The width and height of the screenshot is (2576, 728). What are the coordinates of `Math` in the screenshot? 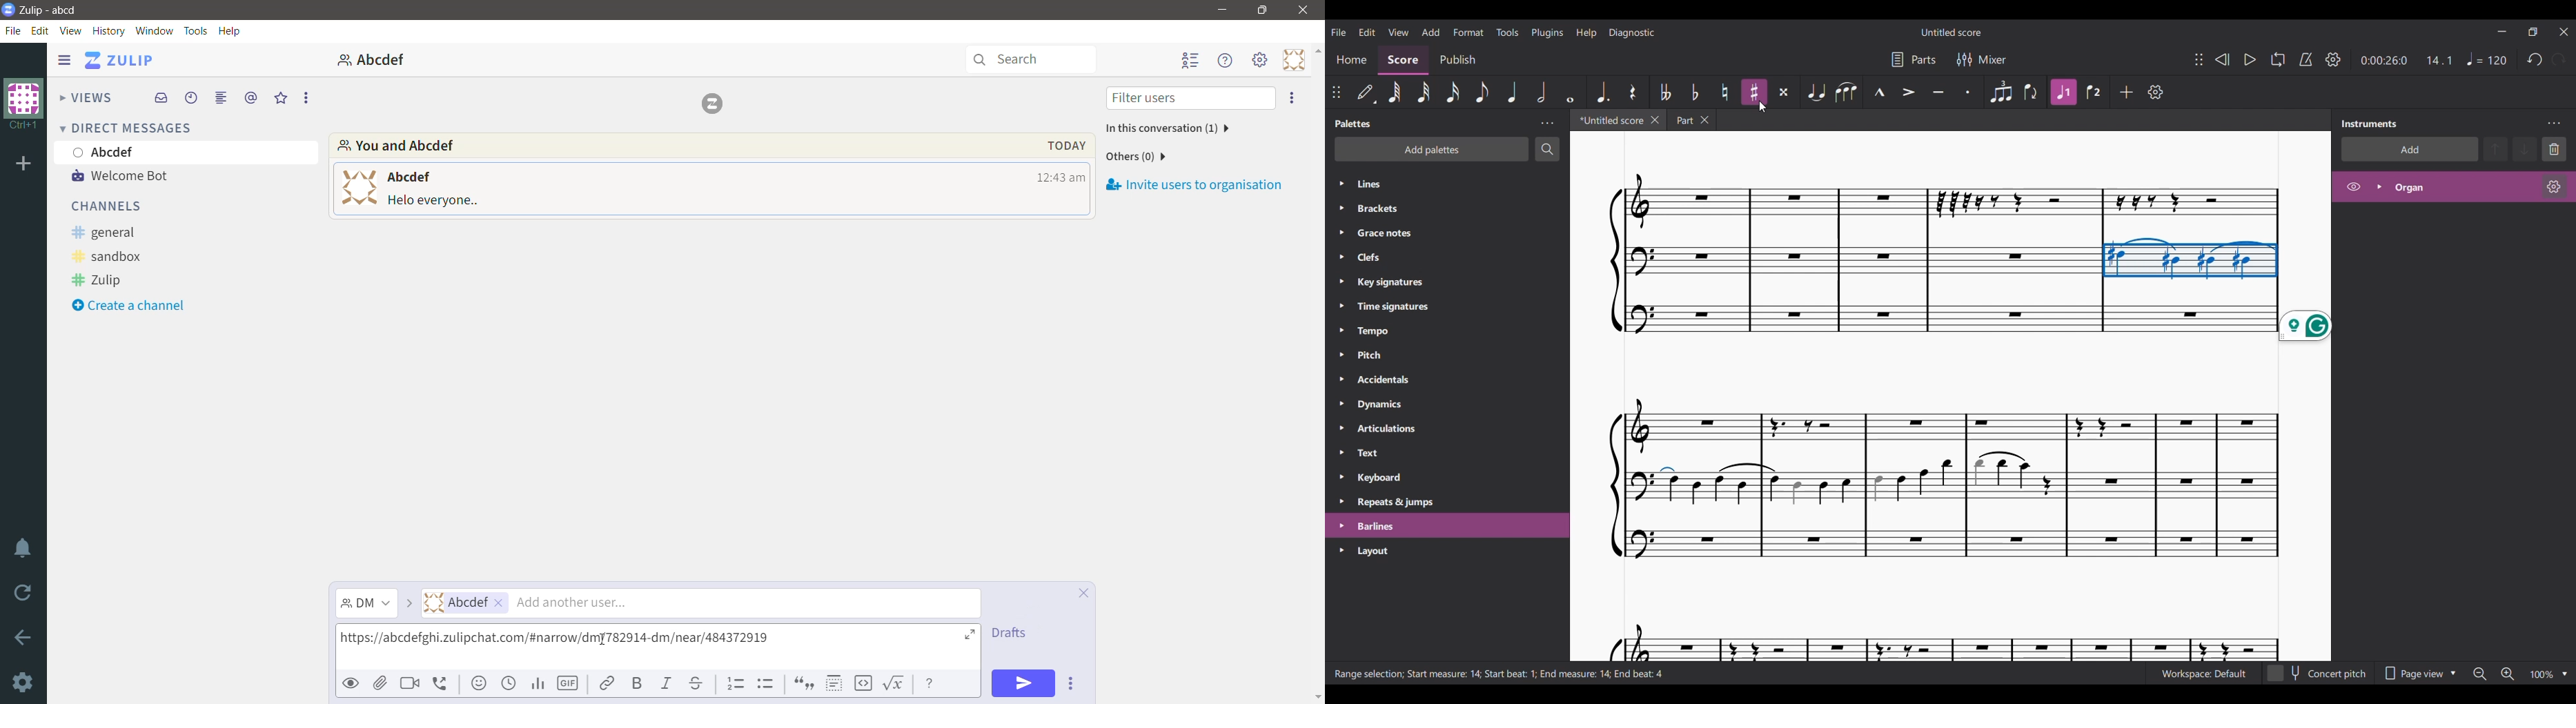 It's located at (896, 685).